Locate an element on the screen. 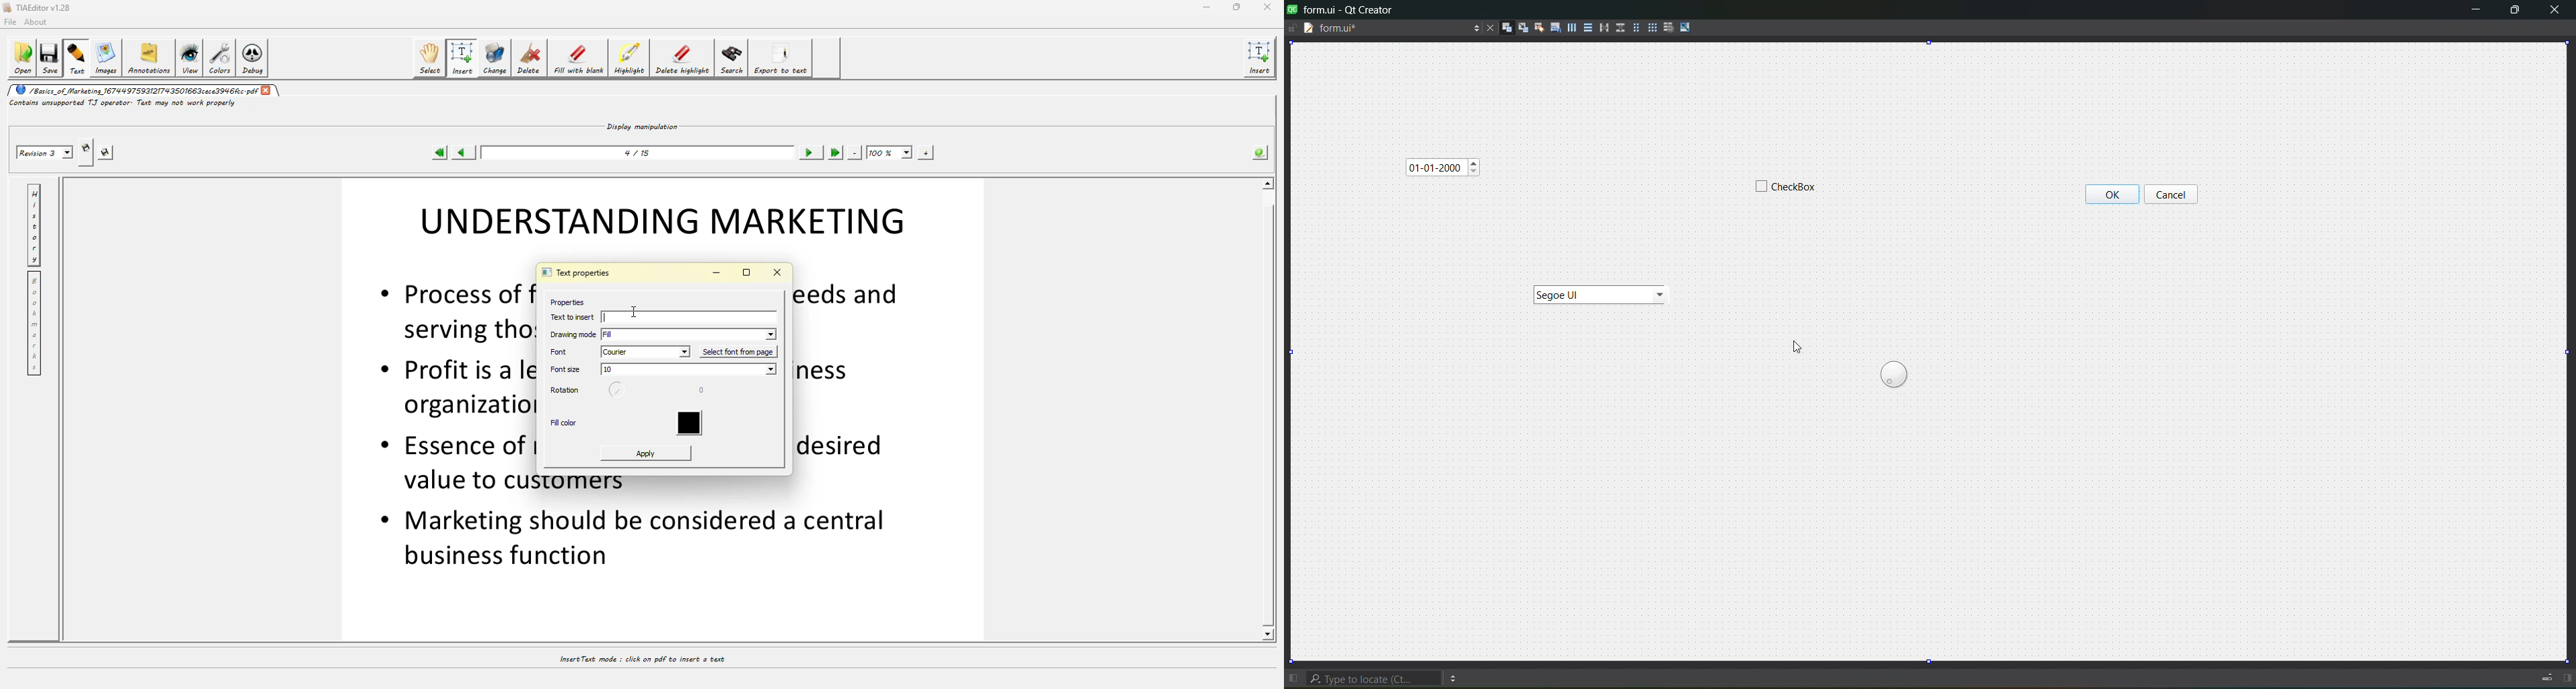 The height and width of the screenshot is (700, 2576). search is located at coordinates (1373, 676).